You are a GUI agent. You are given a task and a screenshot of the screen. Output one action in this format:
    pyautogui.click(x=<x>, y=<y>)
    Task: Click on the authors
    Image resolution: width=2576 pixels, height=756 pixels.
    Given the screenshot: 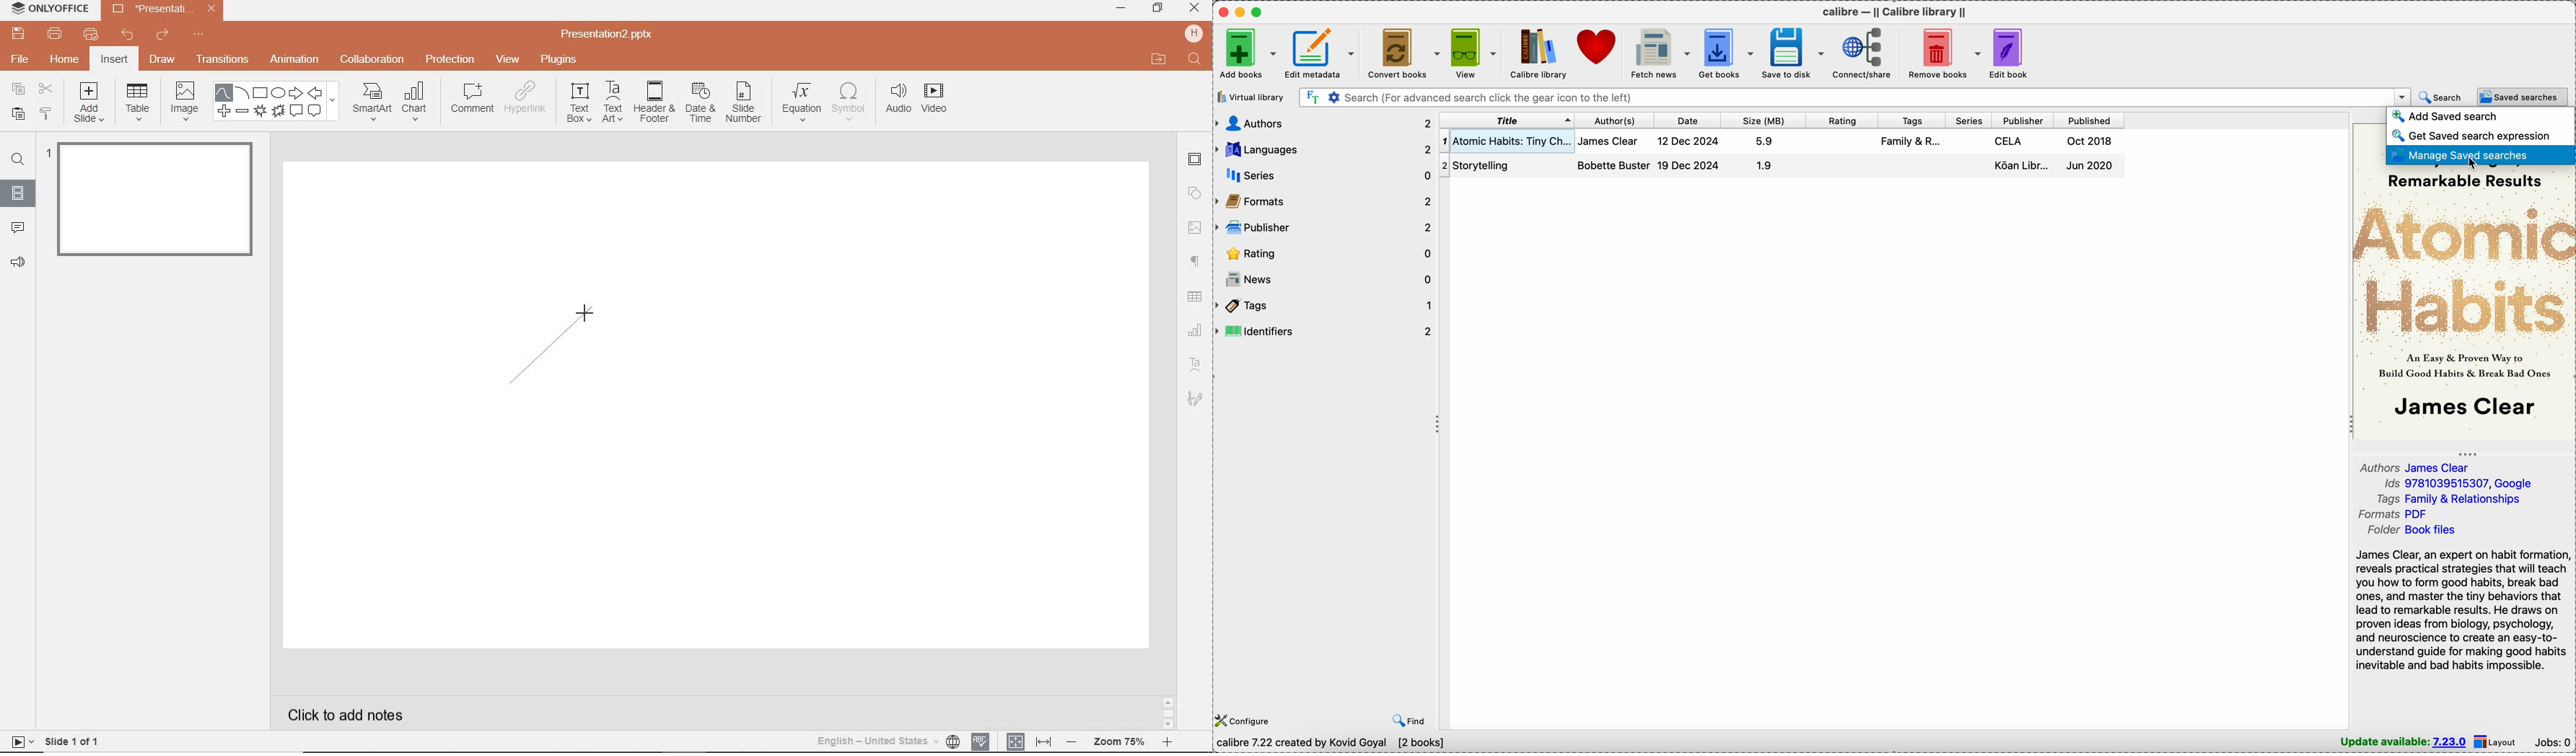 What is the action you would take?
    pyautogui.click(x=1614, y=156)
    